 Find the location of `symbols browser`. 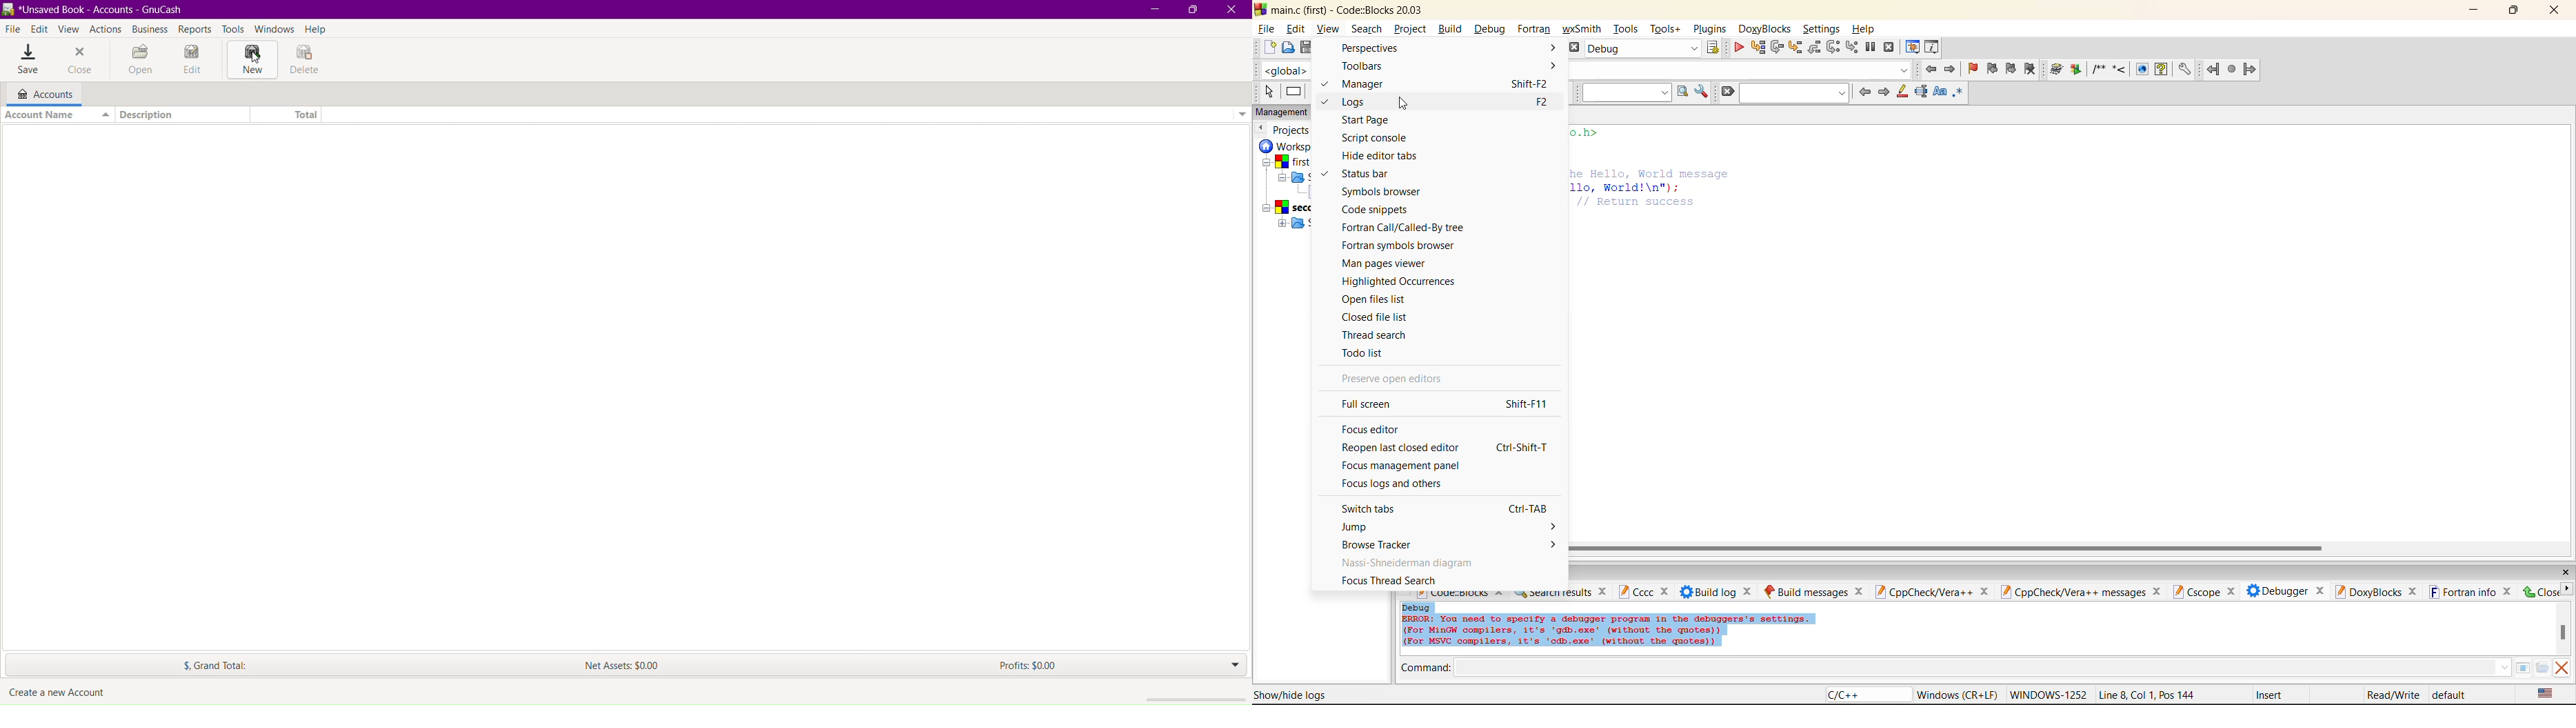

symbols browser is located at coordinates (1385, 191).